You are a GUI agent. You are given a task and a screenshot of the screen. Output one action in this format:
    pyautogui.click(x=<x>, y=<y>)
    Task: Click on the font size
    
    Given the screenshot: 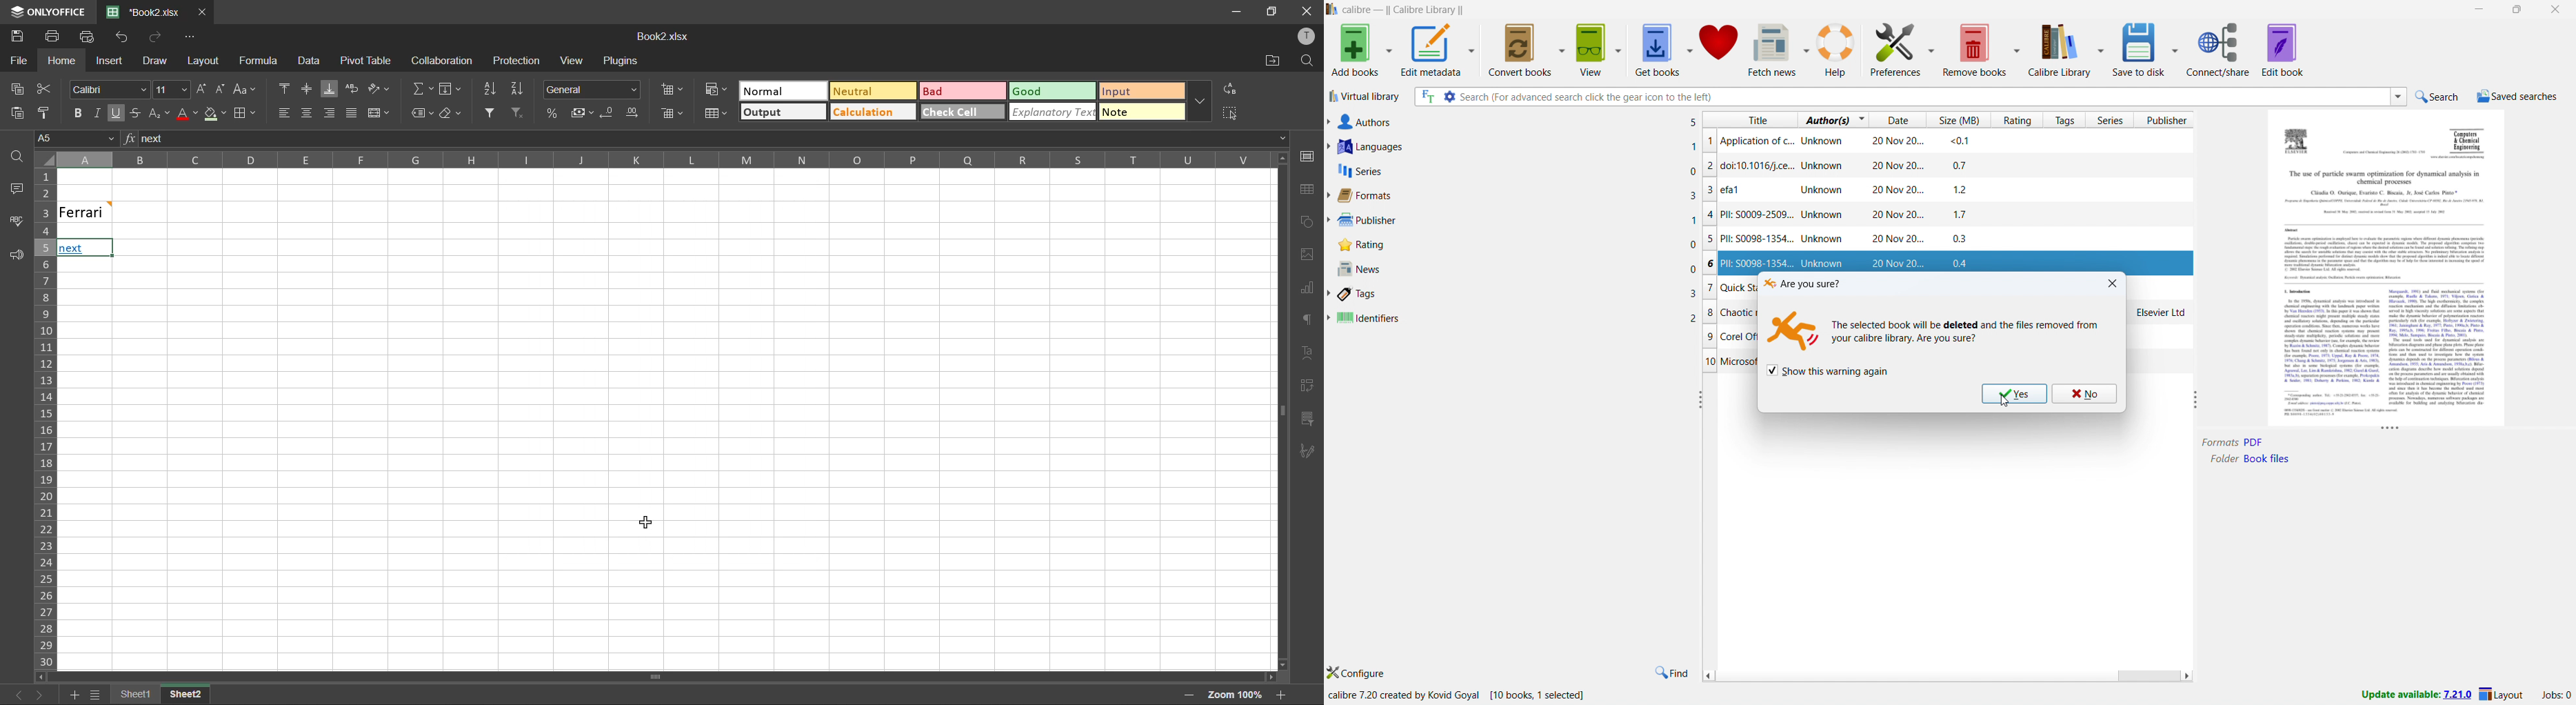 What is the action you would take?
    pyautogui.click(x=173, y=88)
    